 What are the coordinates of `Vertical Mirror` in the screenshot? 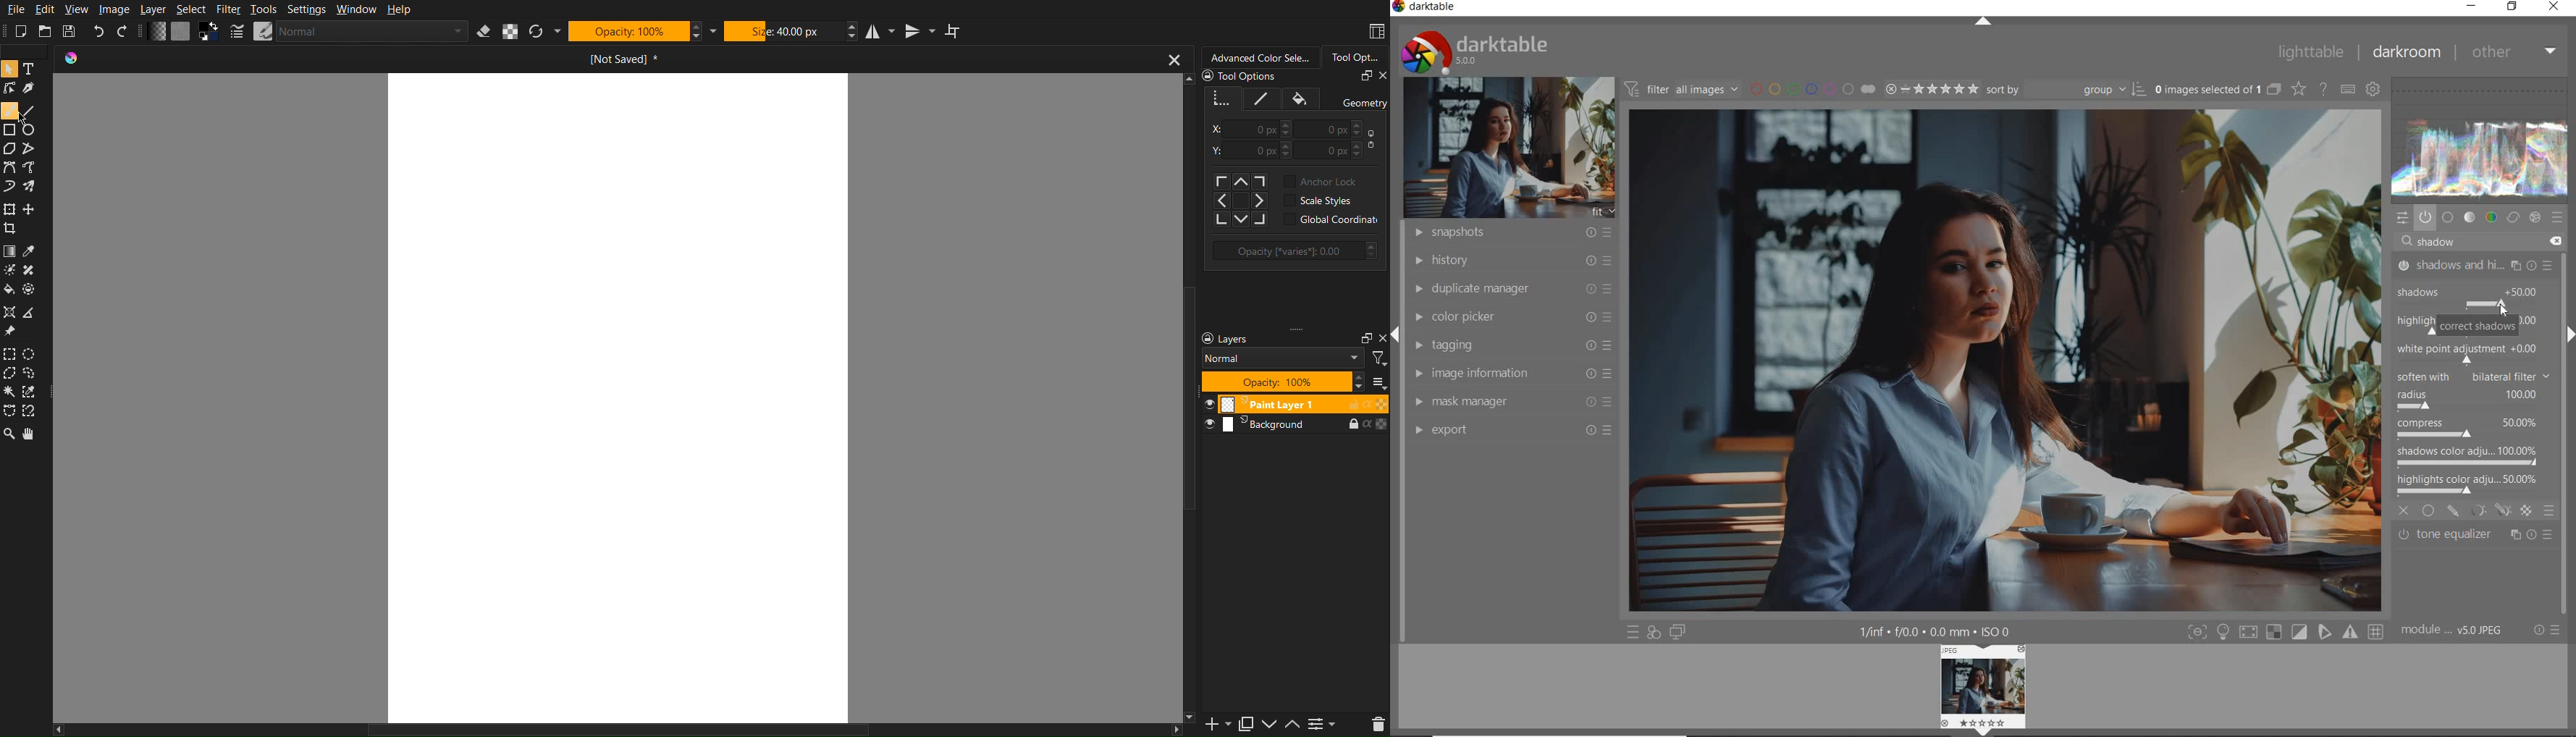 It's located at (919, 31).